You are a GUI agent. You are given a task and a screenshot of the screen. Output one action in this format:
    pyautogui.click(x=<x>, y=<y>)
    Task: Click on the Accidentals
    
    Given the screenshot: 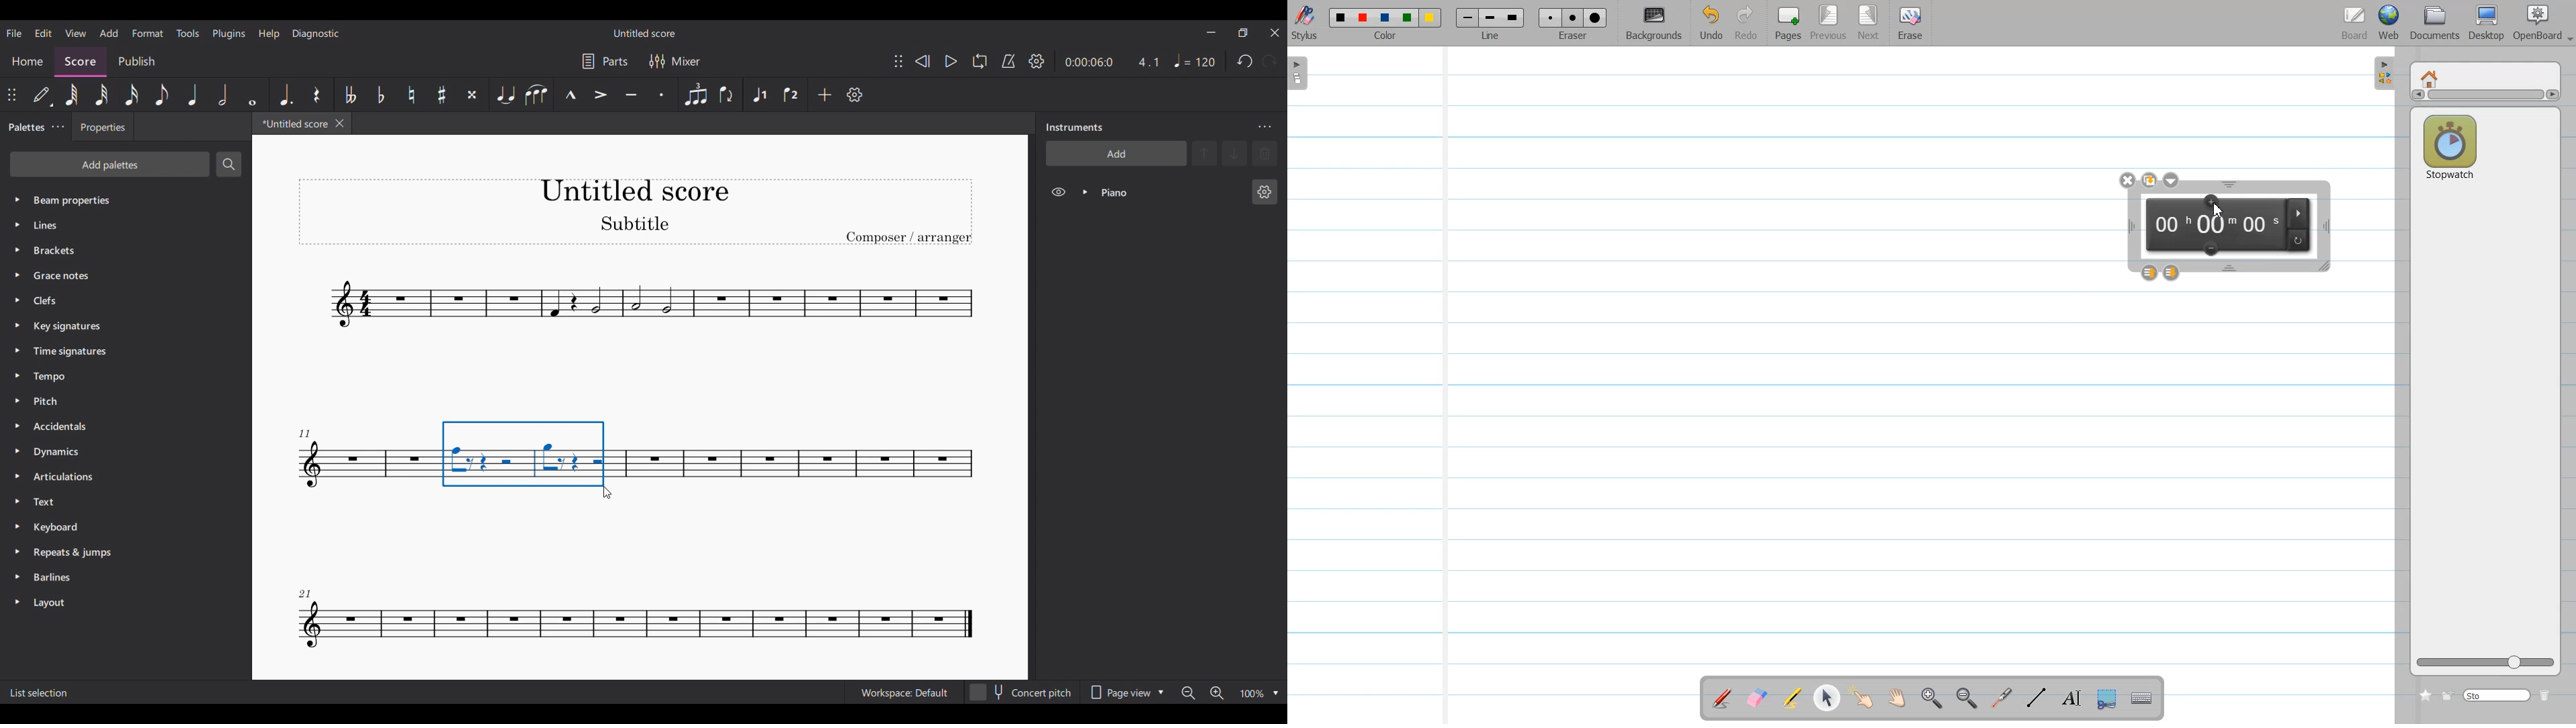 What is the action you would take?
    pyautogui.click(x=112, y=427)
    